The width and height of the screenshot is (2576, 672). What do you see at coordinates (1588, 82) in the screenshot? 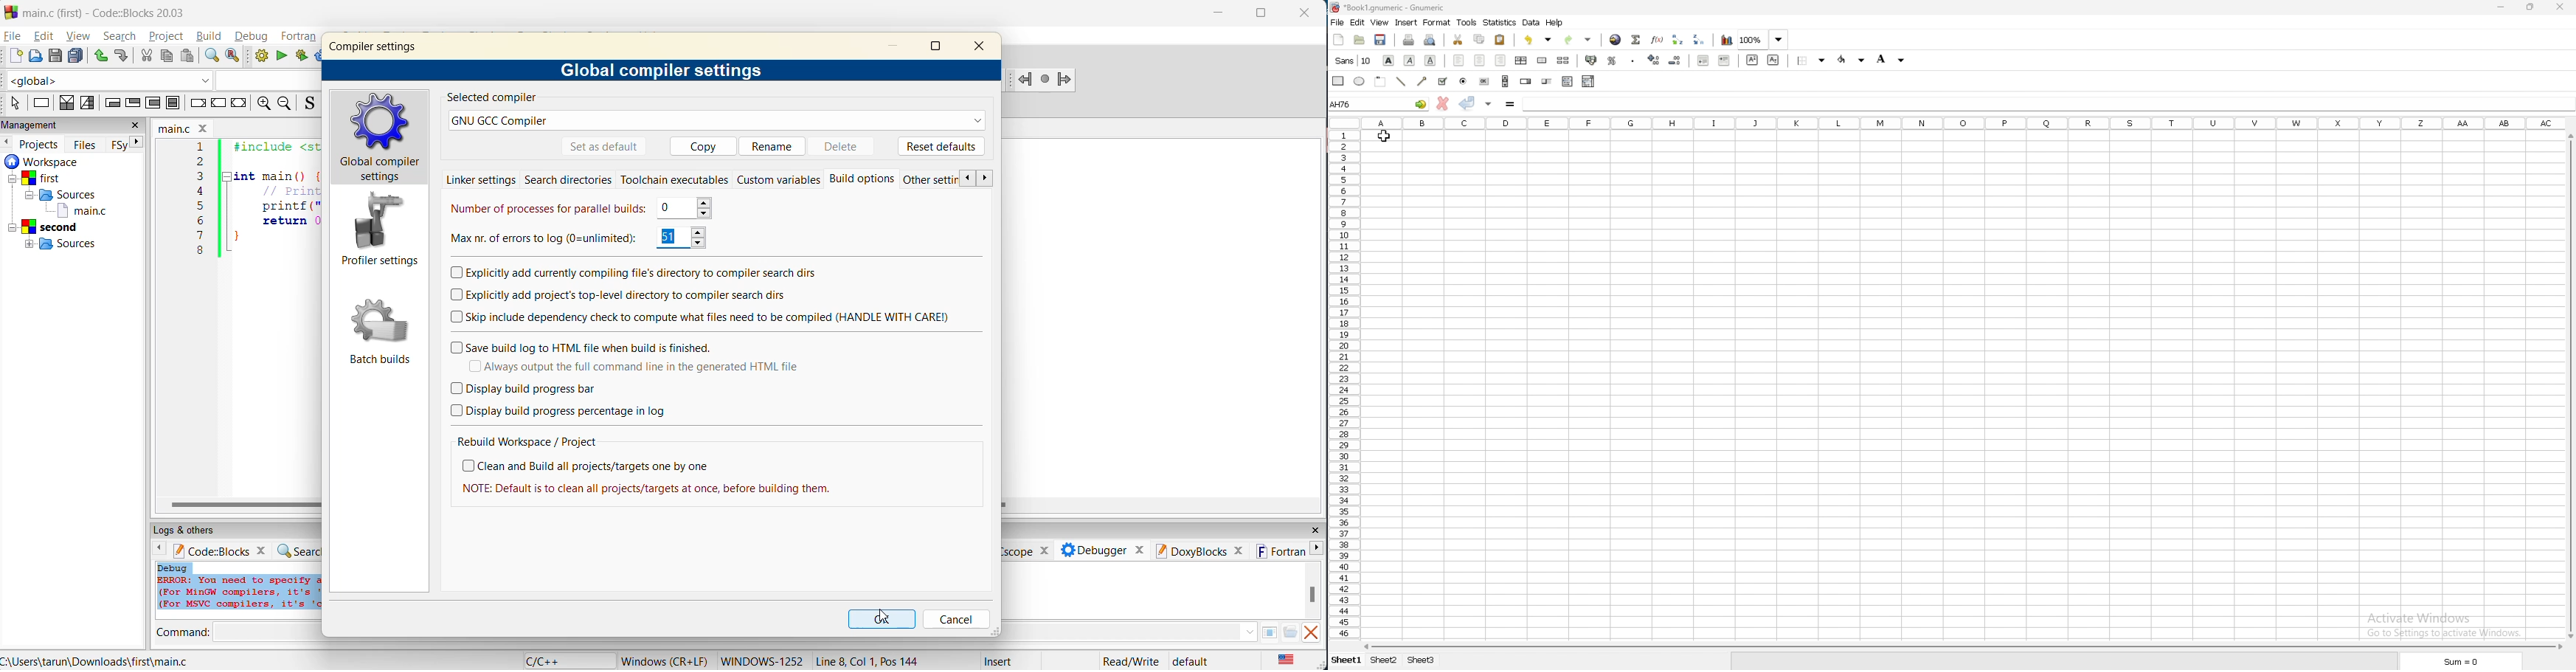
I see `combo box` at bounding box center [1588, 82].